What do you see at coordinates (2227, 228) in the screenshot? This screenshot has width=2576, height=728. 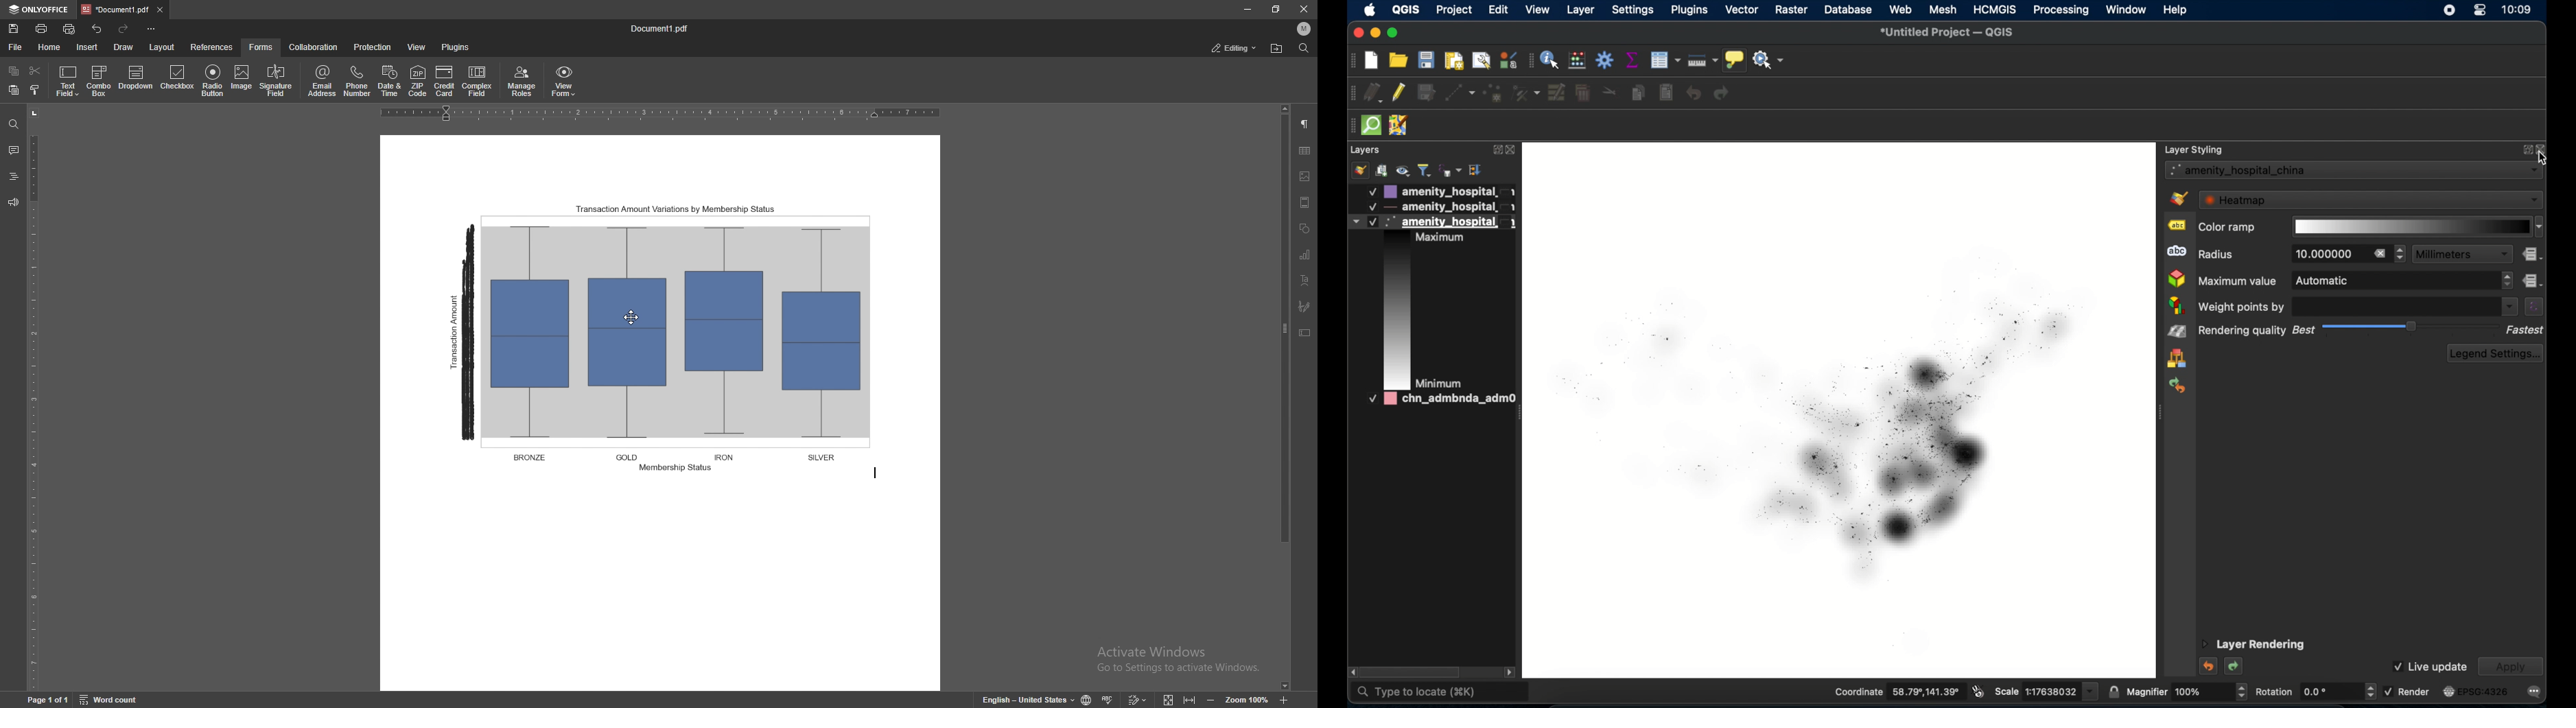 I see `color ramp` at bounding box center [2227, 228].